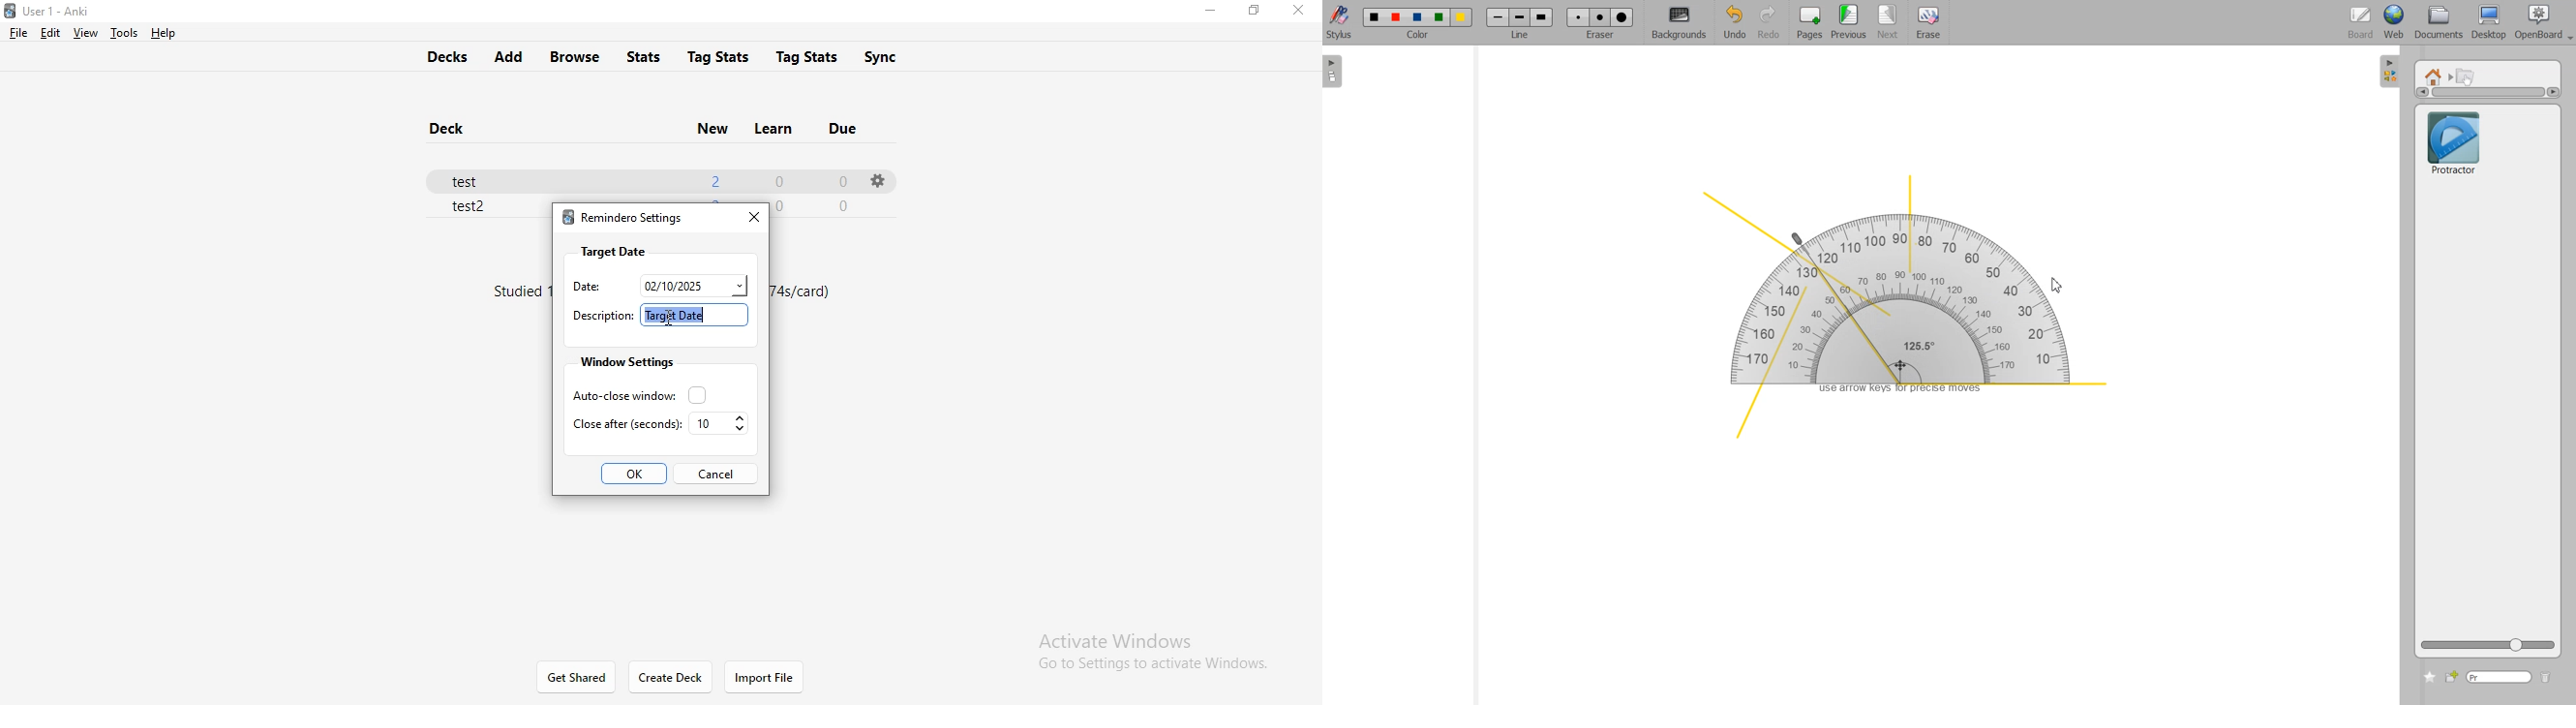 This screenshot has height=728, width=2576. What do you see at coordinates (473, 178) in the screenshot?
I see `test` at bounding box center [473, 178].